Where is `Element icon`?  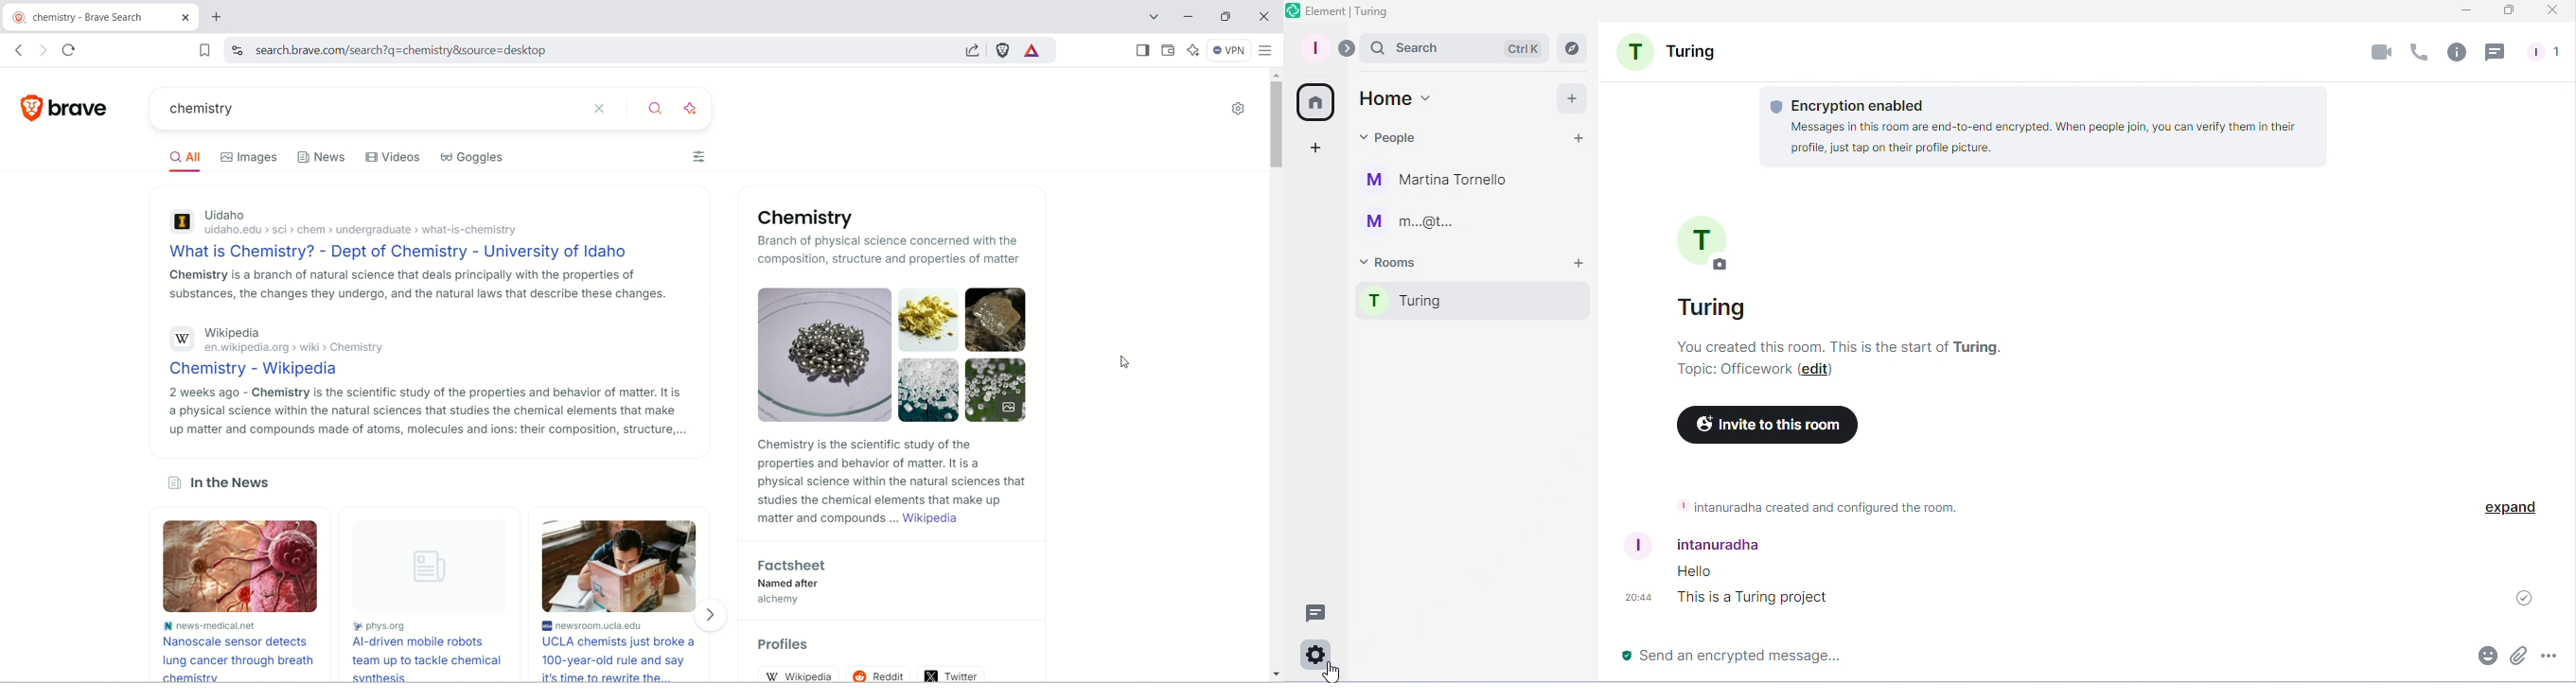 Element icon is located at coordinates (1343, 11).